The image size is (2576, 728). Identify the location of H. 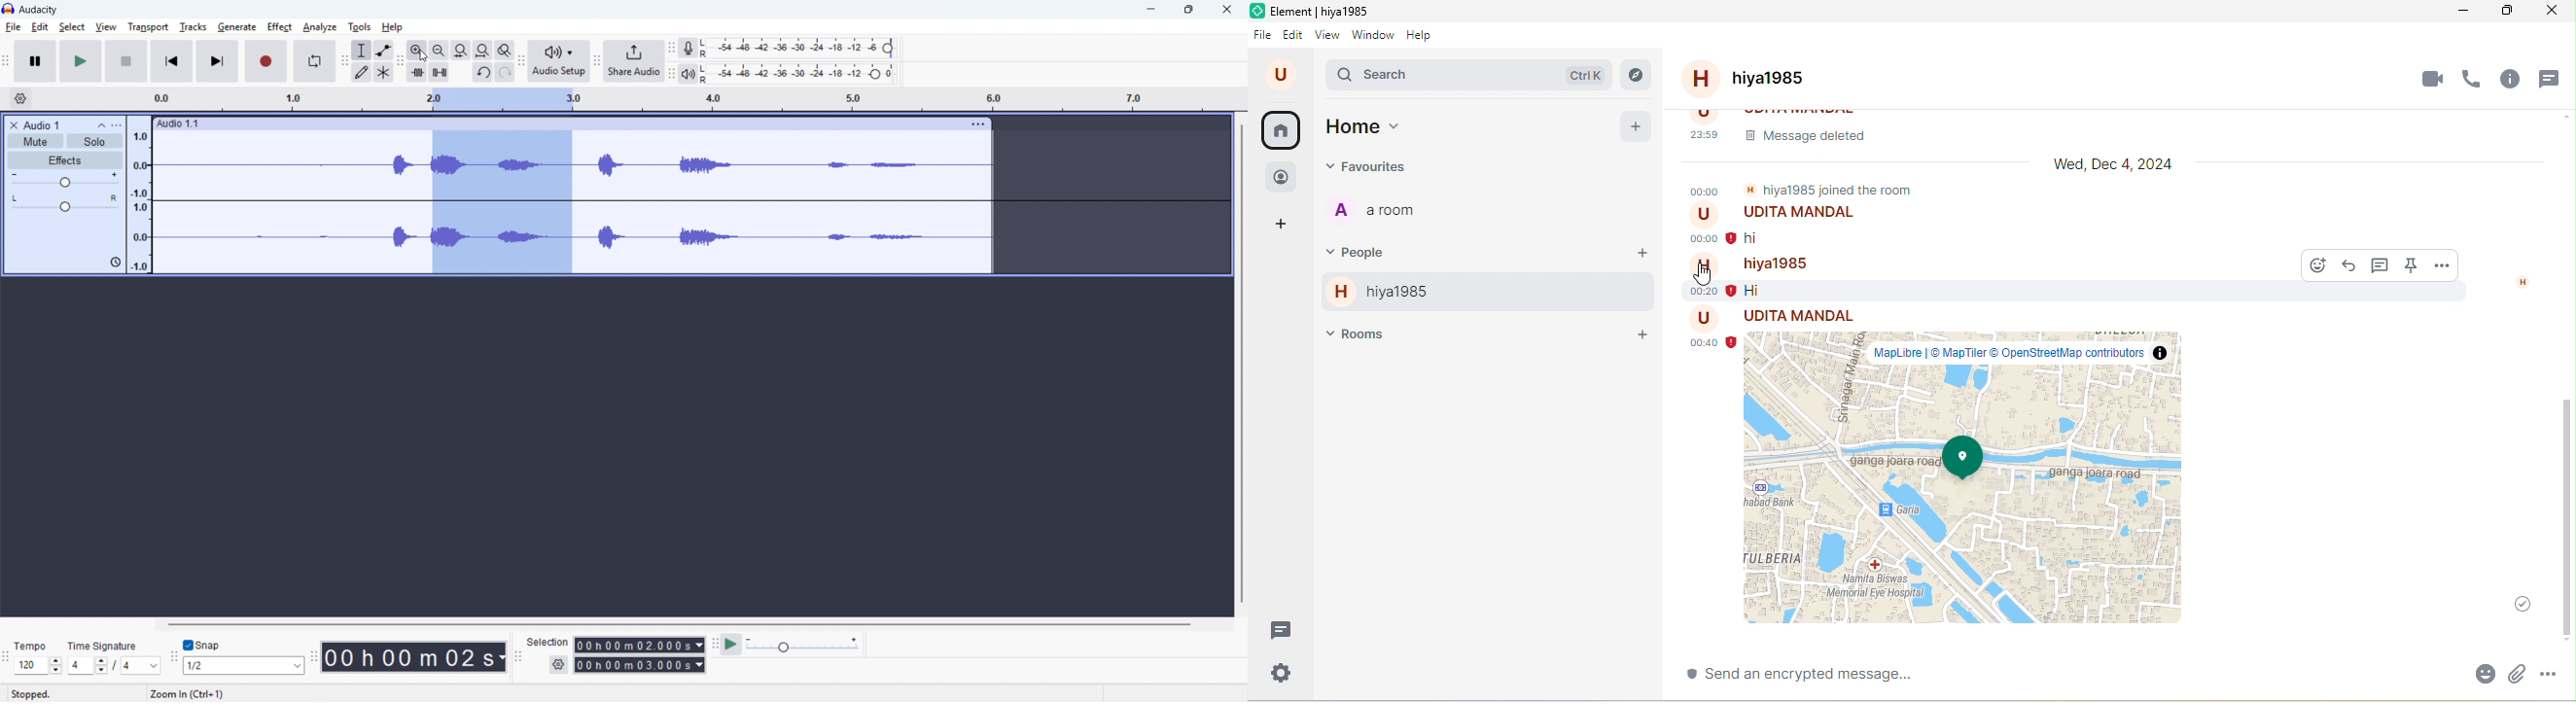
(2523, 283).